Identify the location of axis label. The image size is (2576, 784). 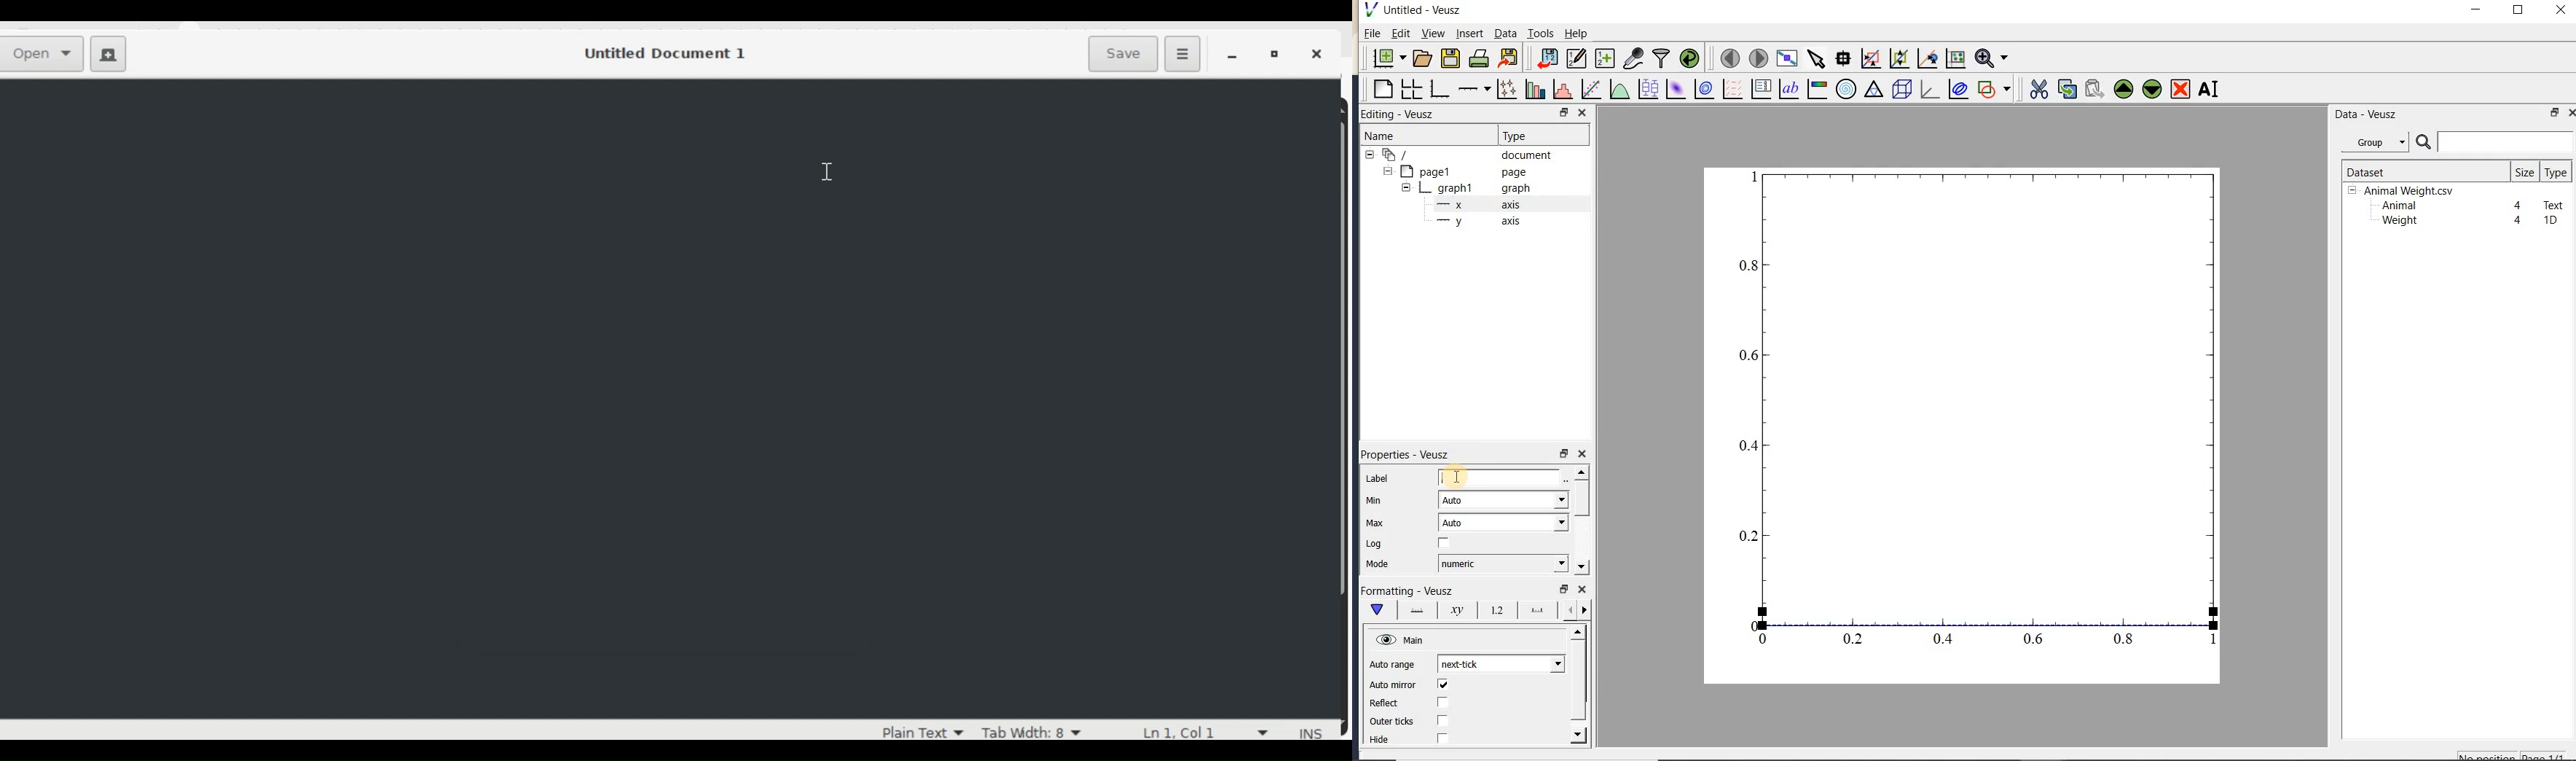
(1453, 610).